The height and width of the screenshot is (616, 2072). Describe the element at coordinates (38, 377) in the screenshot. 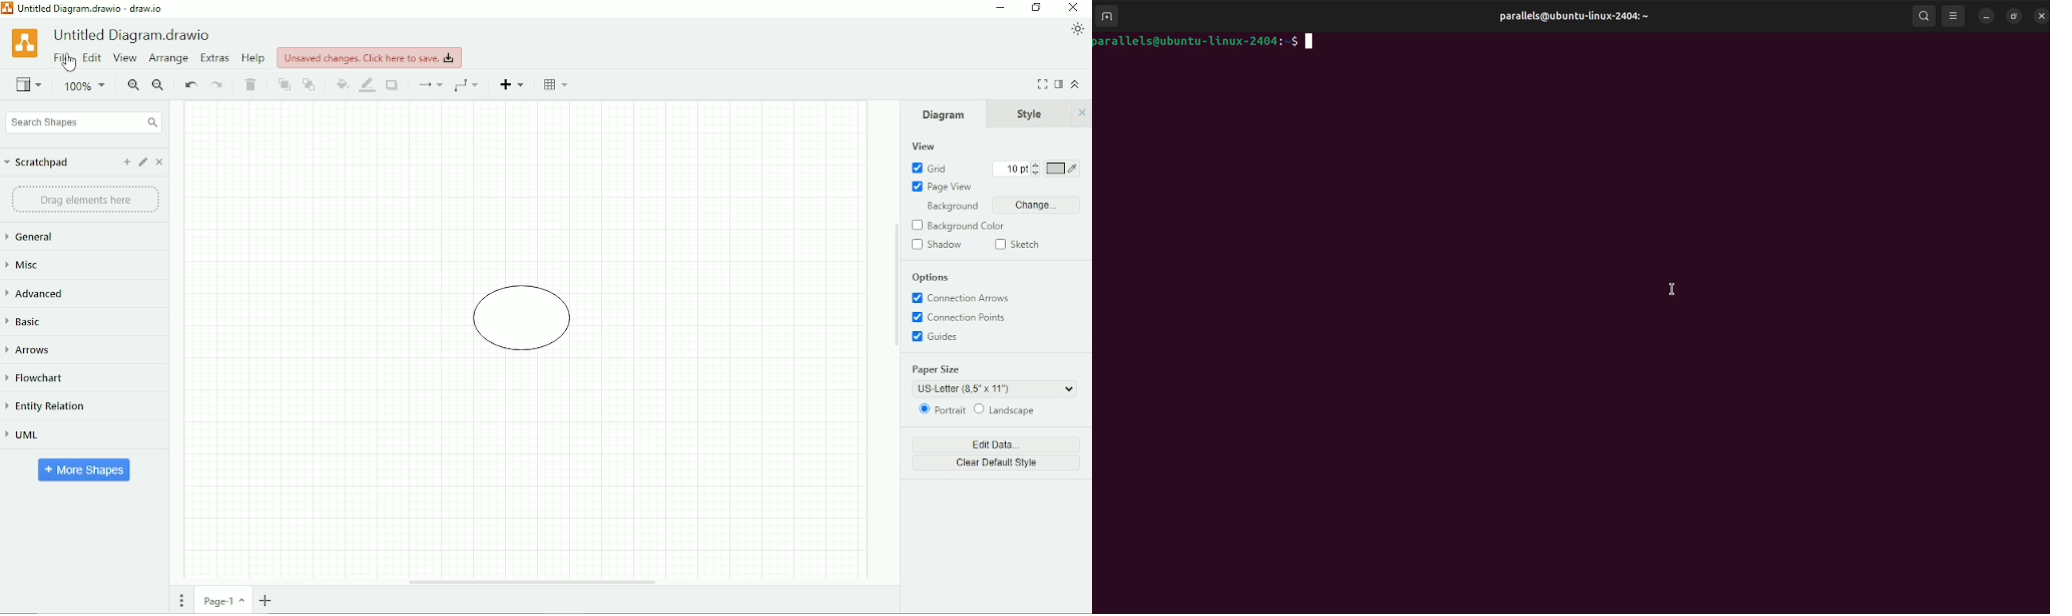

I see `Flowchart` at that location.